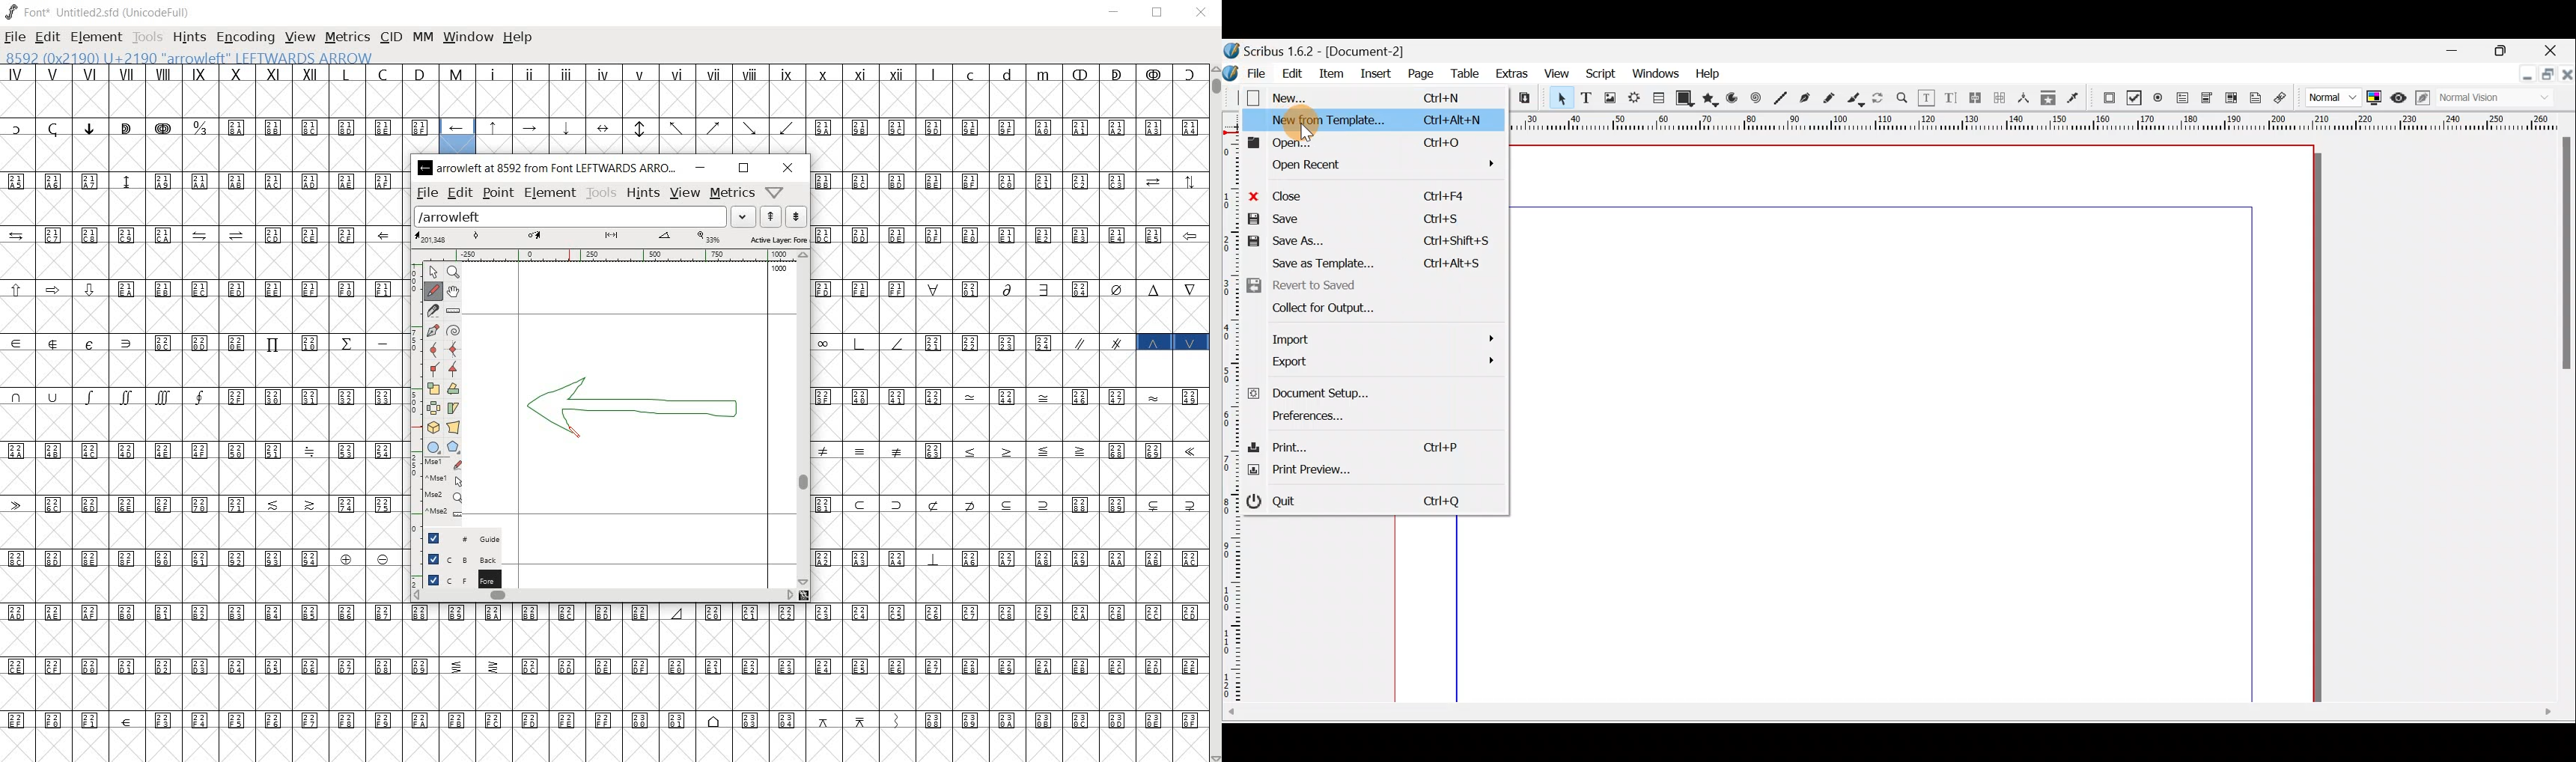 This screenshot has height=784, width=2576. Describe the element at coordinates (1375, 361) in the screenshot. I see `Export` at that location.